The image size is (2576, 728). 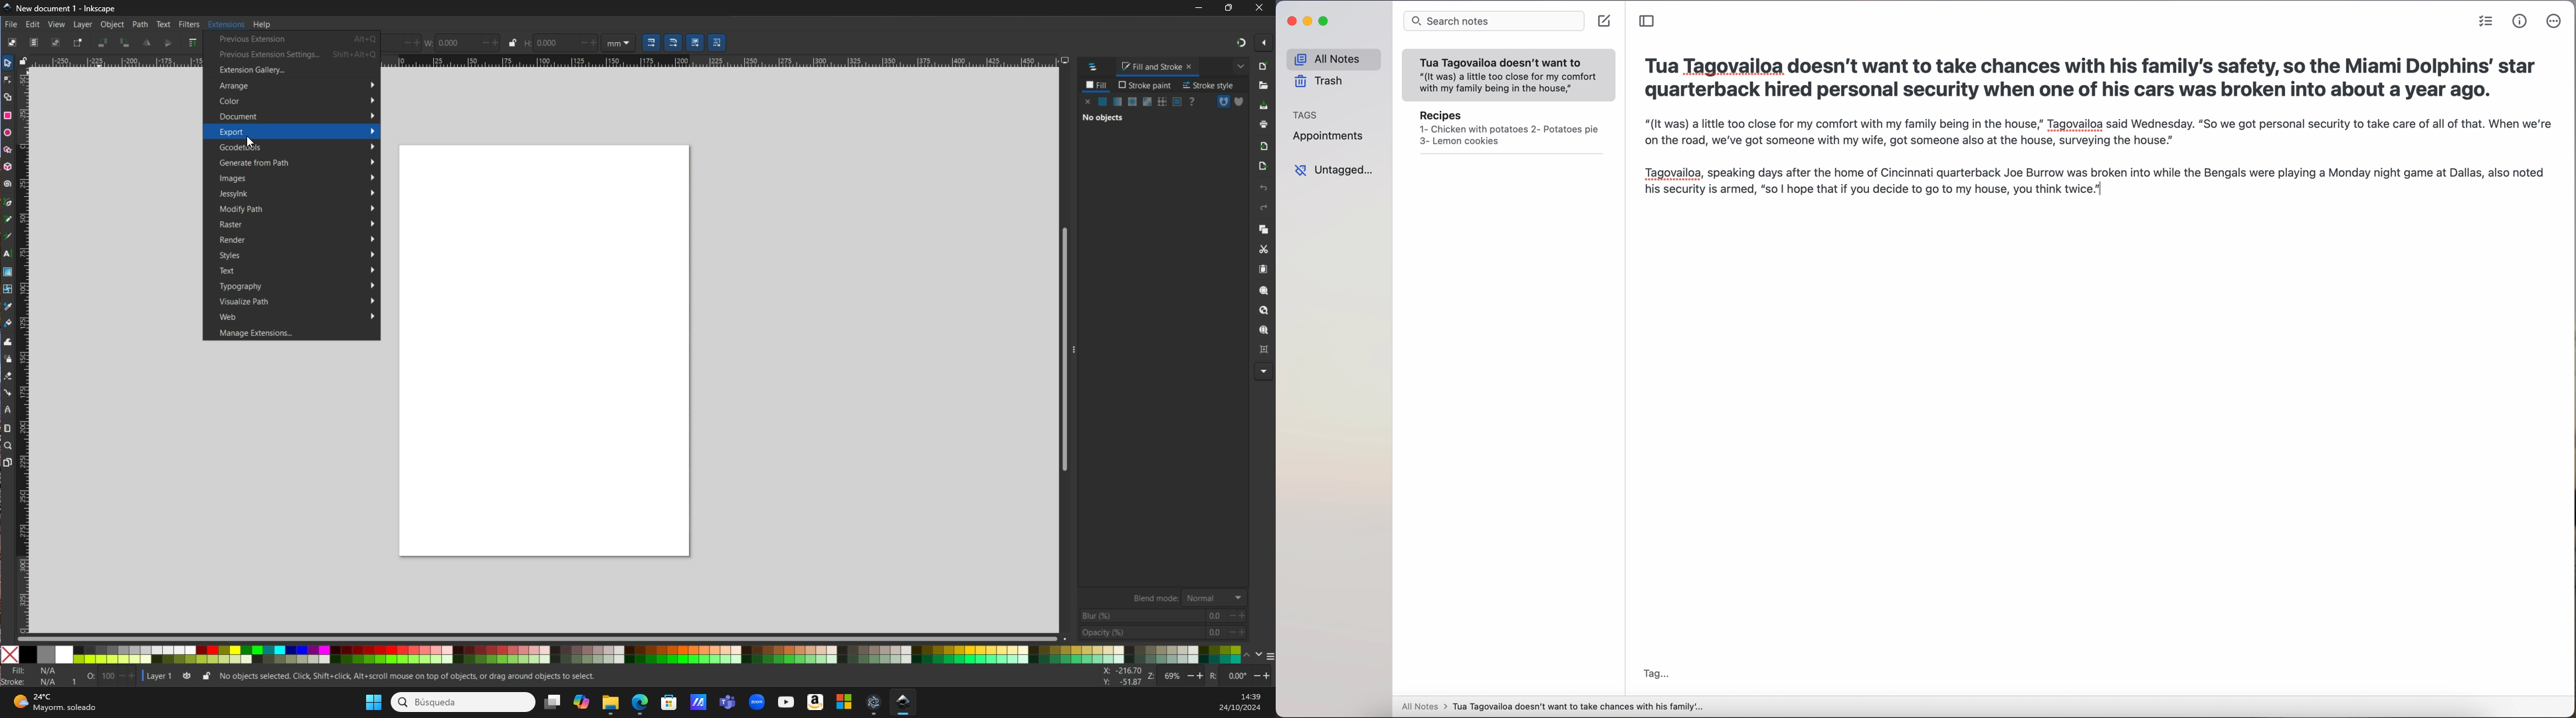 What do you see at coordinates (84, 25) in the screenshot?
I see `Layer` at bounding box center [84, 25].